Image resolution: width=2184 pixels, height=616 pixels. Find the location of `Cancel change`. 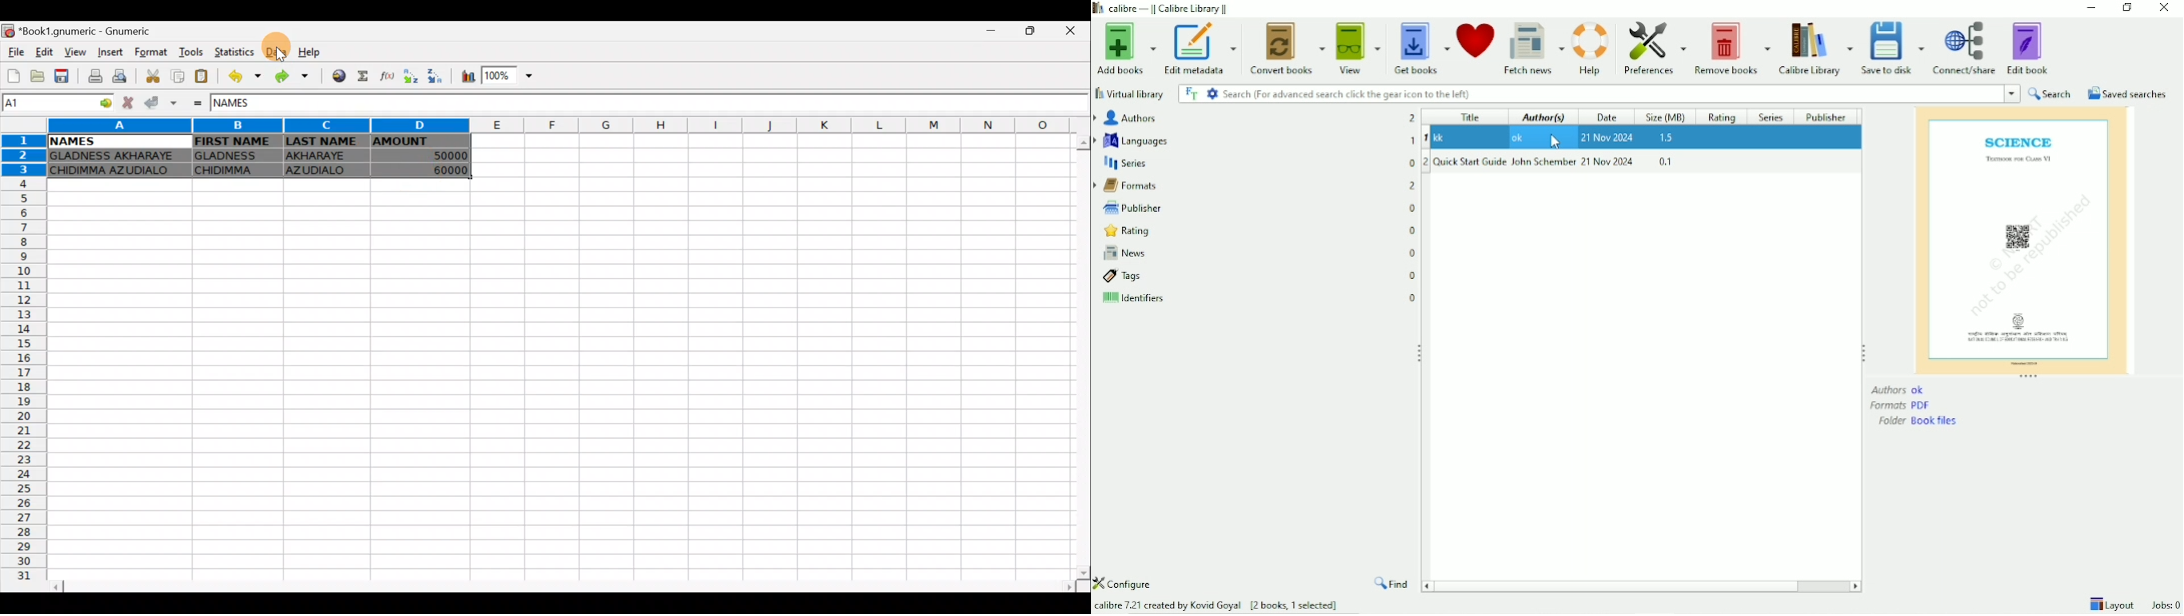

Cancel change is located at coordinates (126, 103).